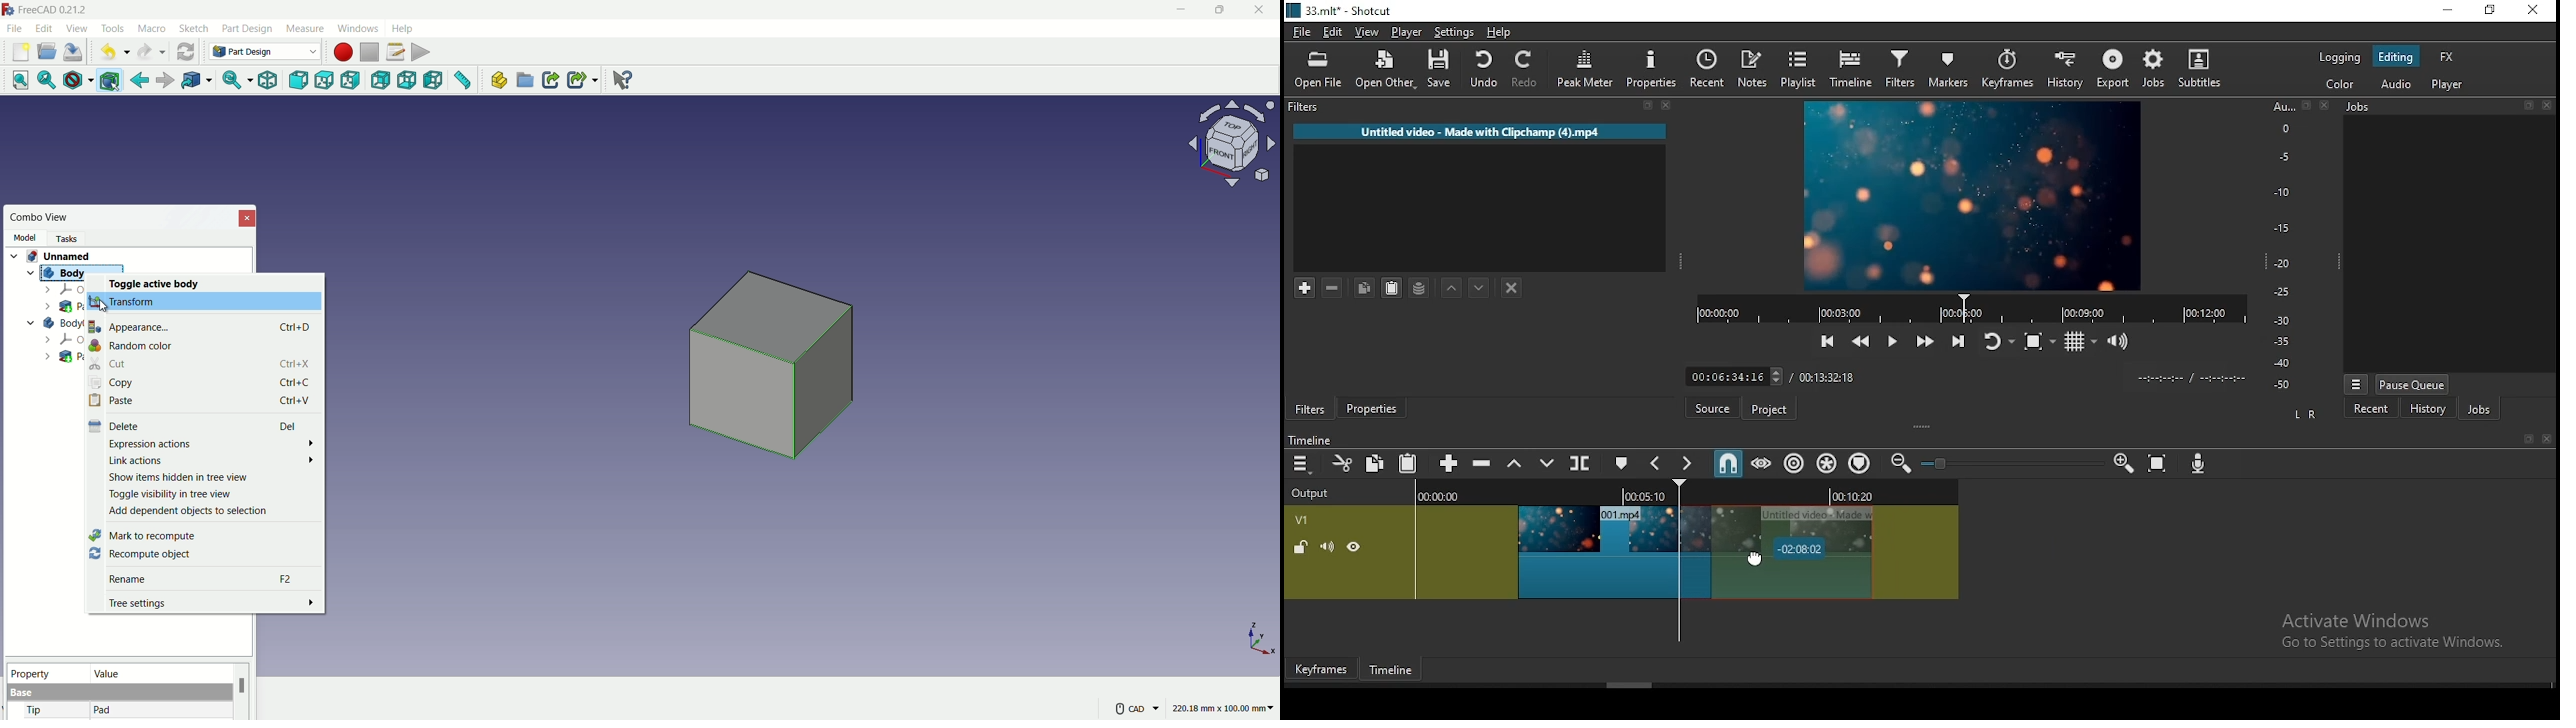  What do you see at coordinates (1376, 409) in the screenshot?
I see `properties` at bounding box center [1376, 409].